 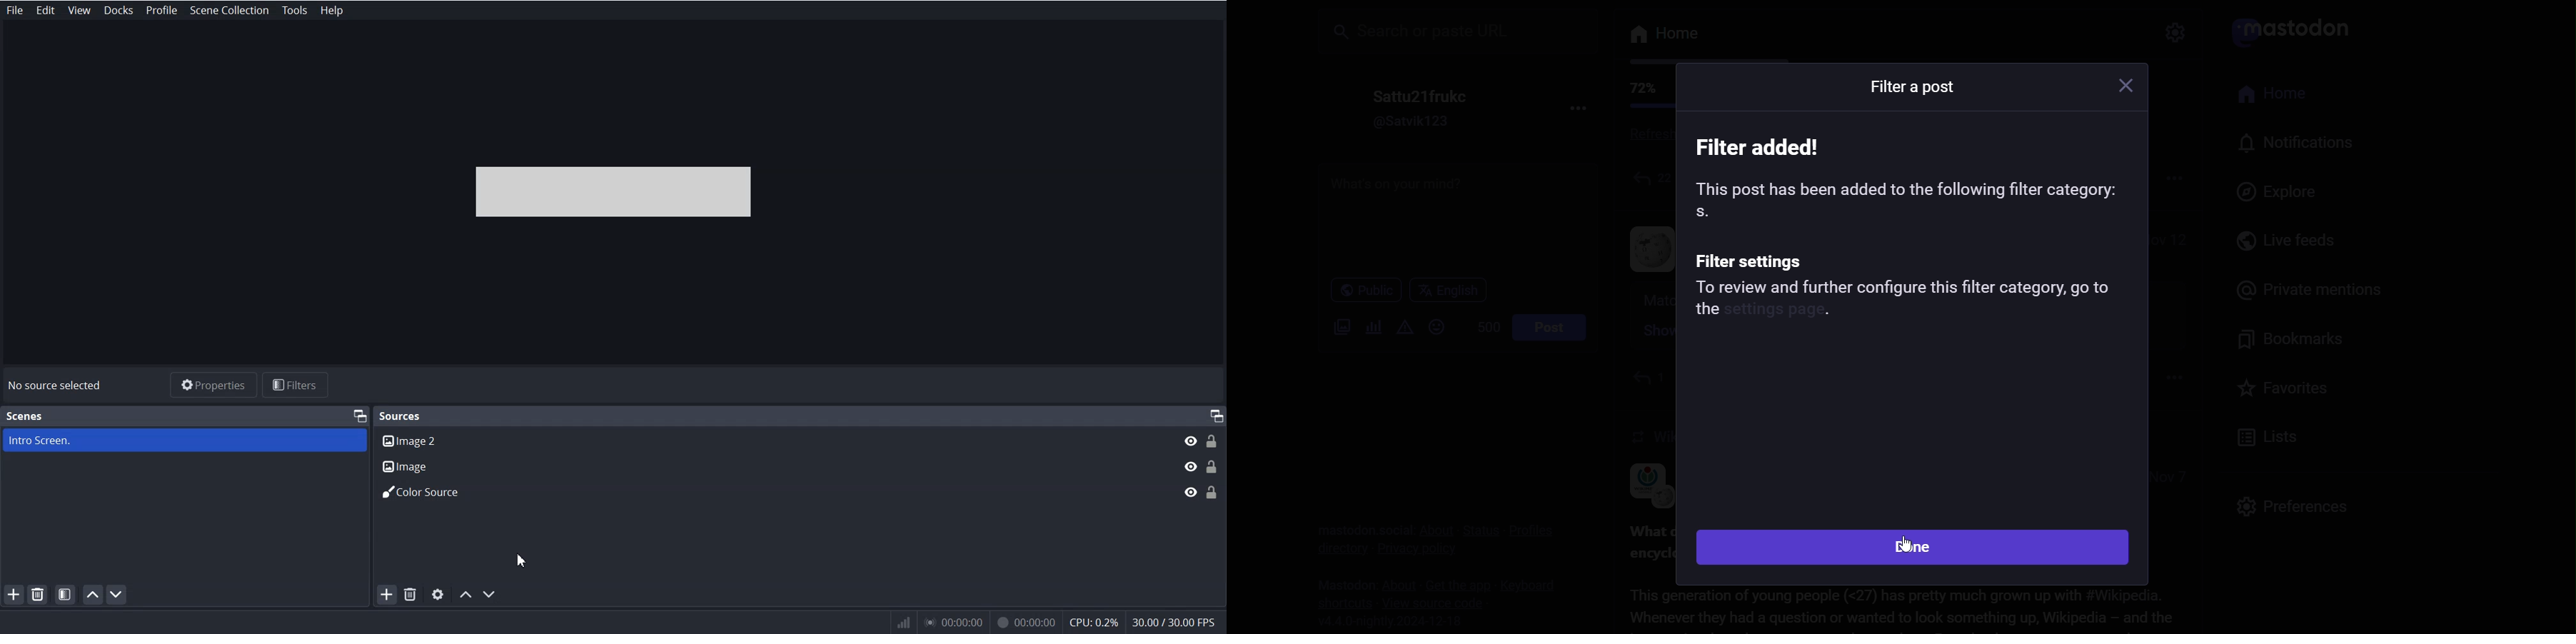 What do you see at coordinates (771, 440) in the screenshot?
I see `Image 2` at bounding box center [771, 440].